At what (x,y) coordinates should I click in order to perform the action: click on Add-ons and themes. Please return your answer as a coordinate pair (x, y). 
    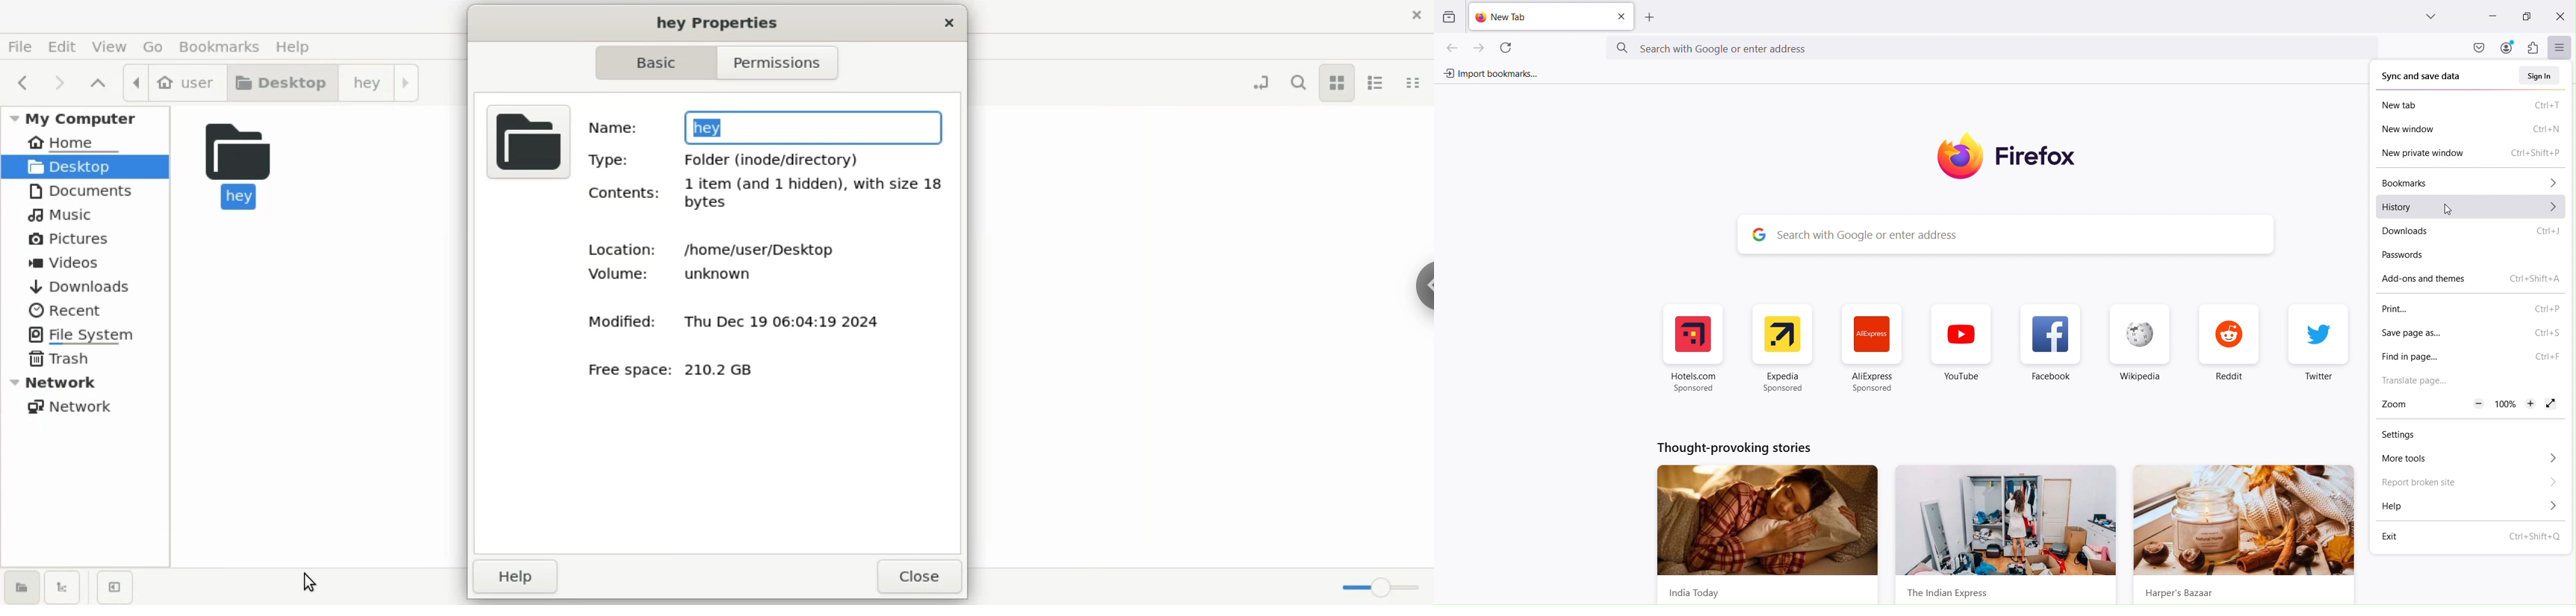
    Looking at the image, I should click on (2475, 280).